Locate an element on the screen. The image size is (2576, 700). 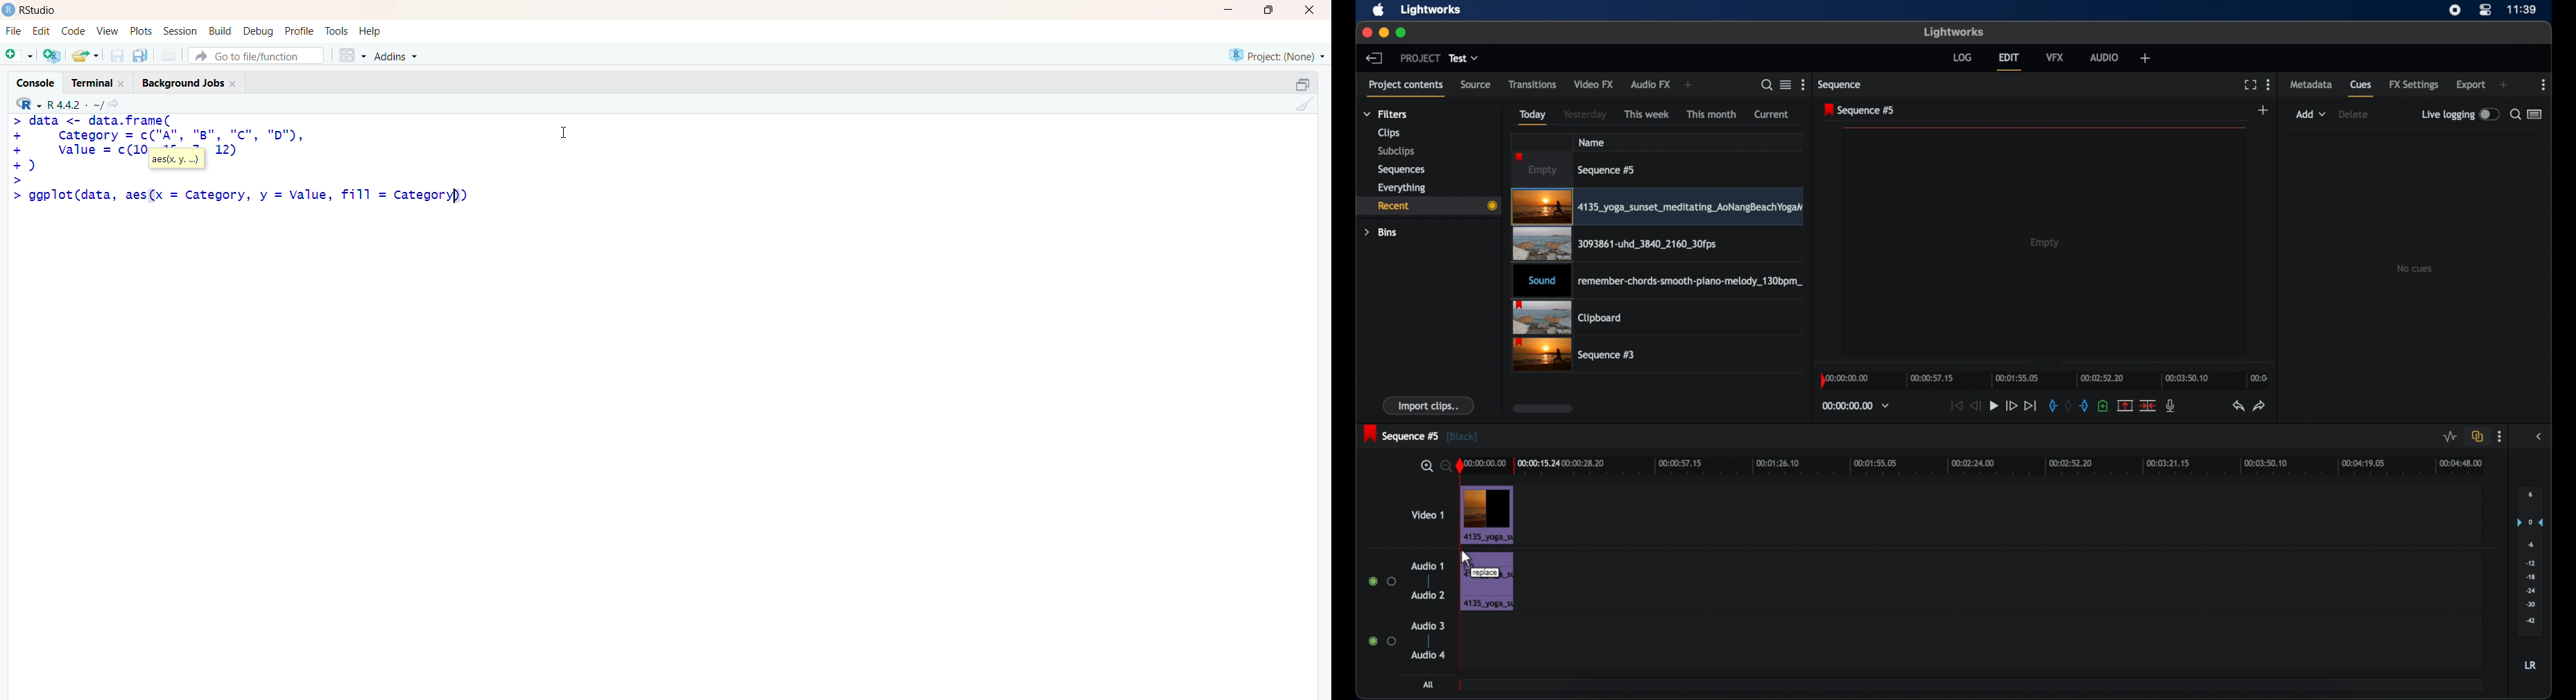
transitions is located at coordinates (1532, 84).